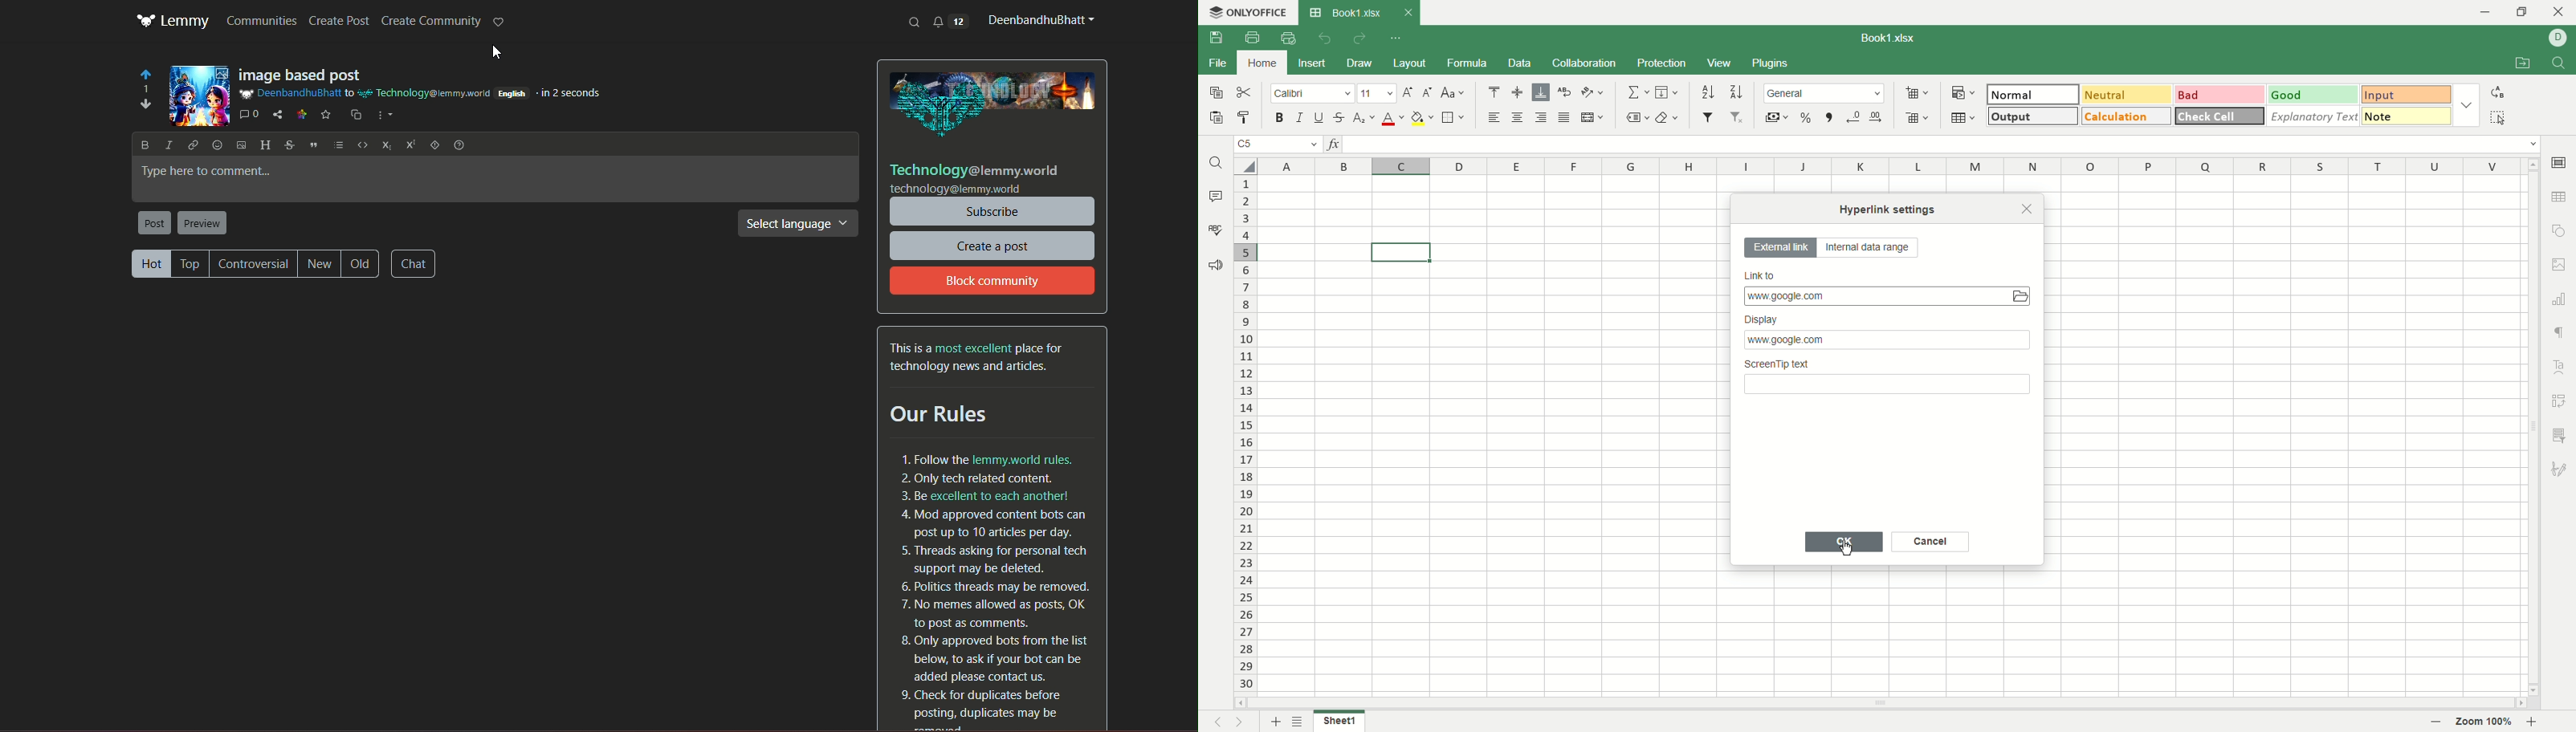  Describe the element at coordinates (984, 495) in the screenshot. I see `3. Be excellent to each another!` at that location.